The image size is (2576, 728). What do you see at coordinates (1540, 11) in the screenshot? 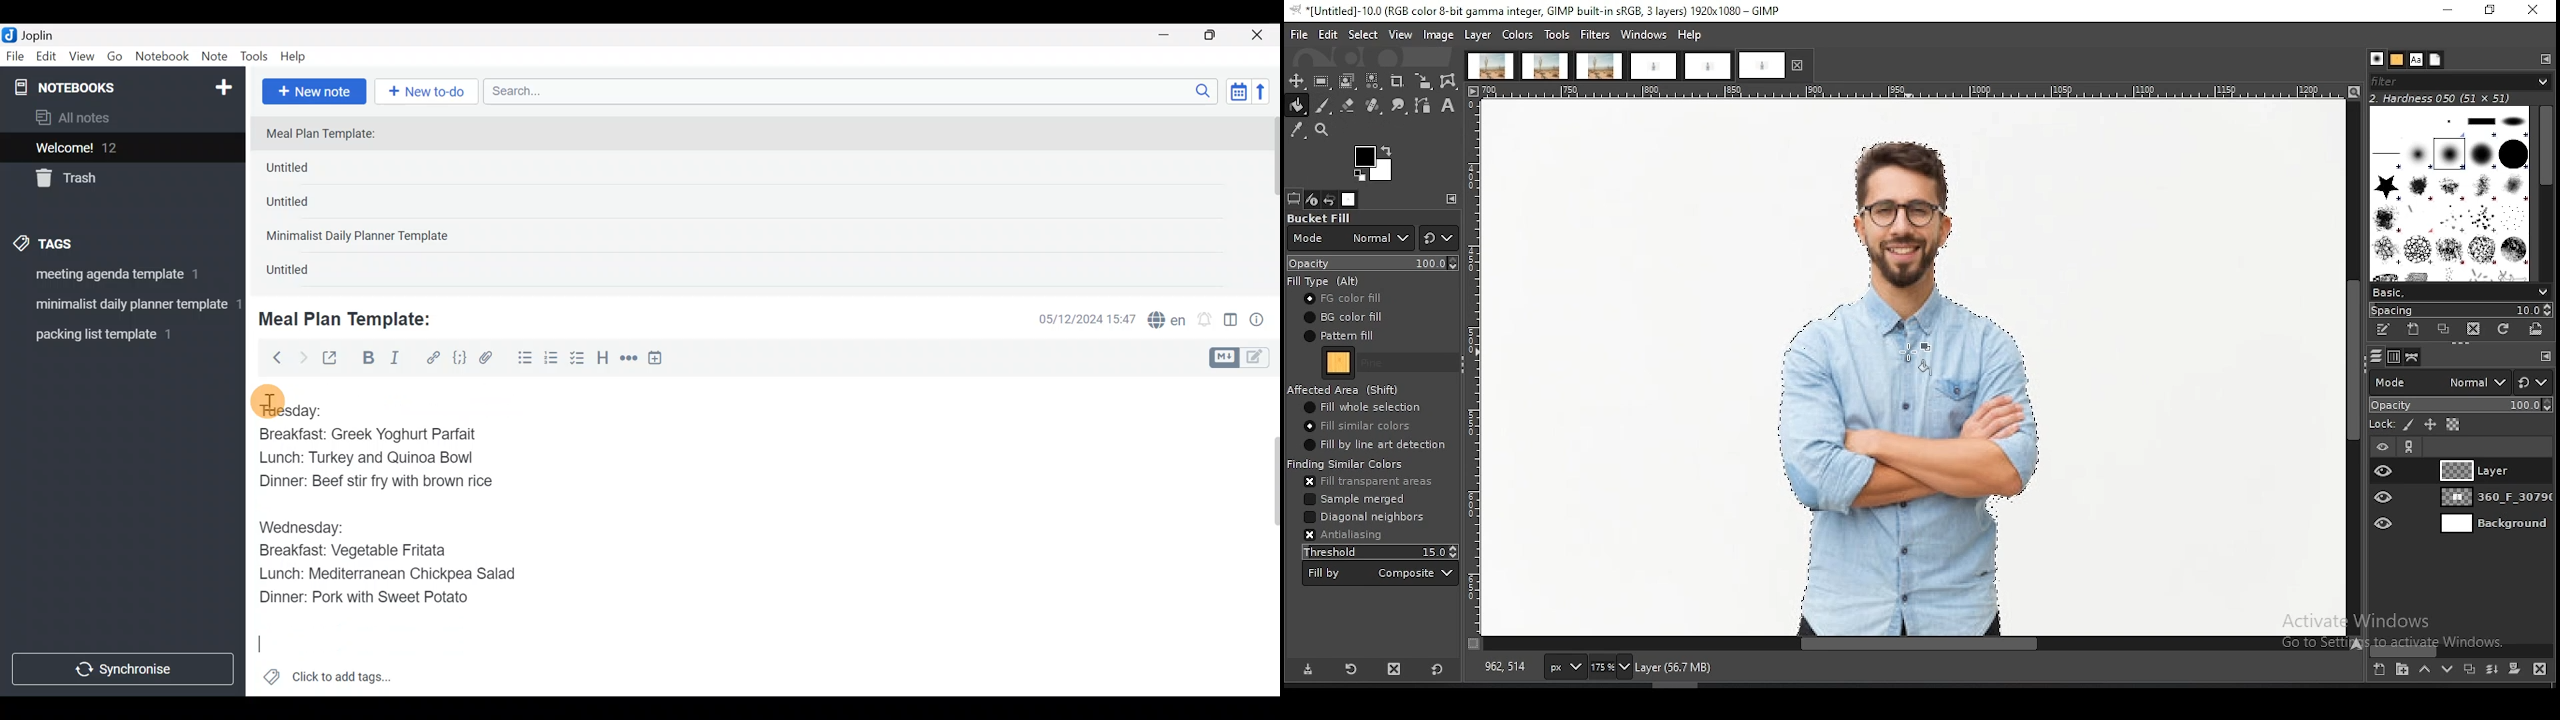
I see `*[Untitled]-10.0 (RGB color 8-bit gamma integer, GIMP built-in sRGB, 2 layers) 1920x1080 — GIMP` at bounding box center [1540, 11].